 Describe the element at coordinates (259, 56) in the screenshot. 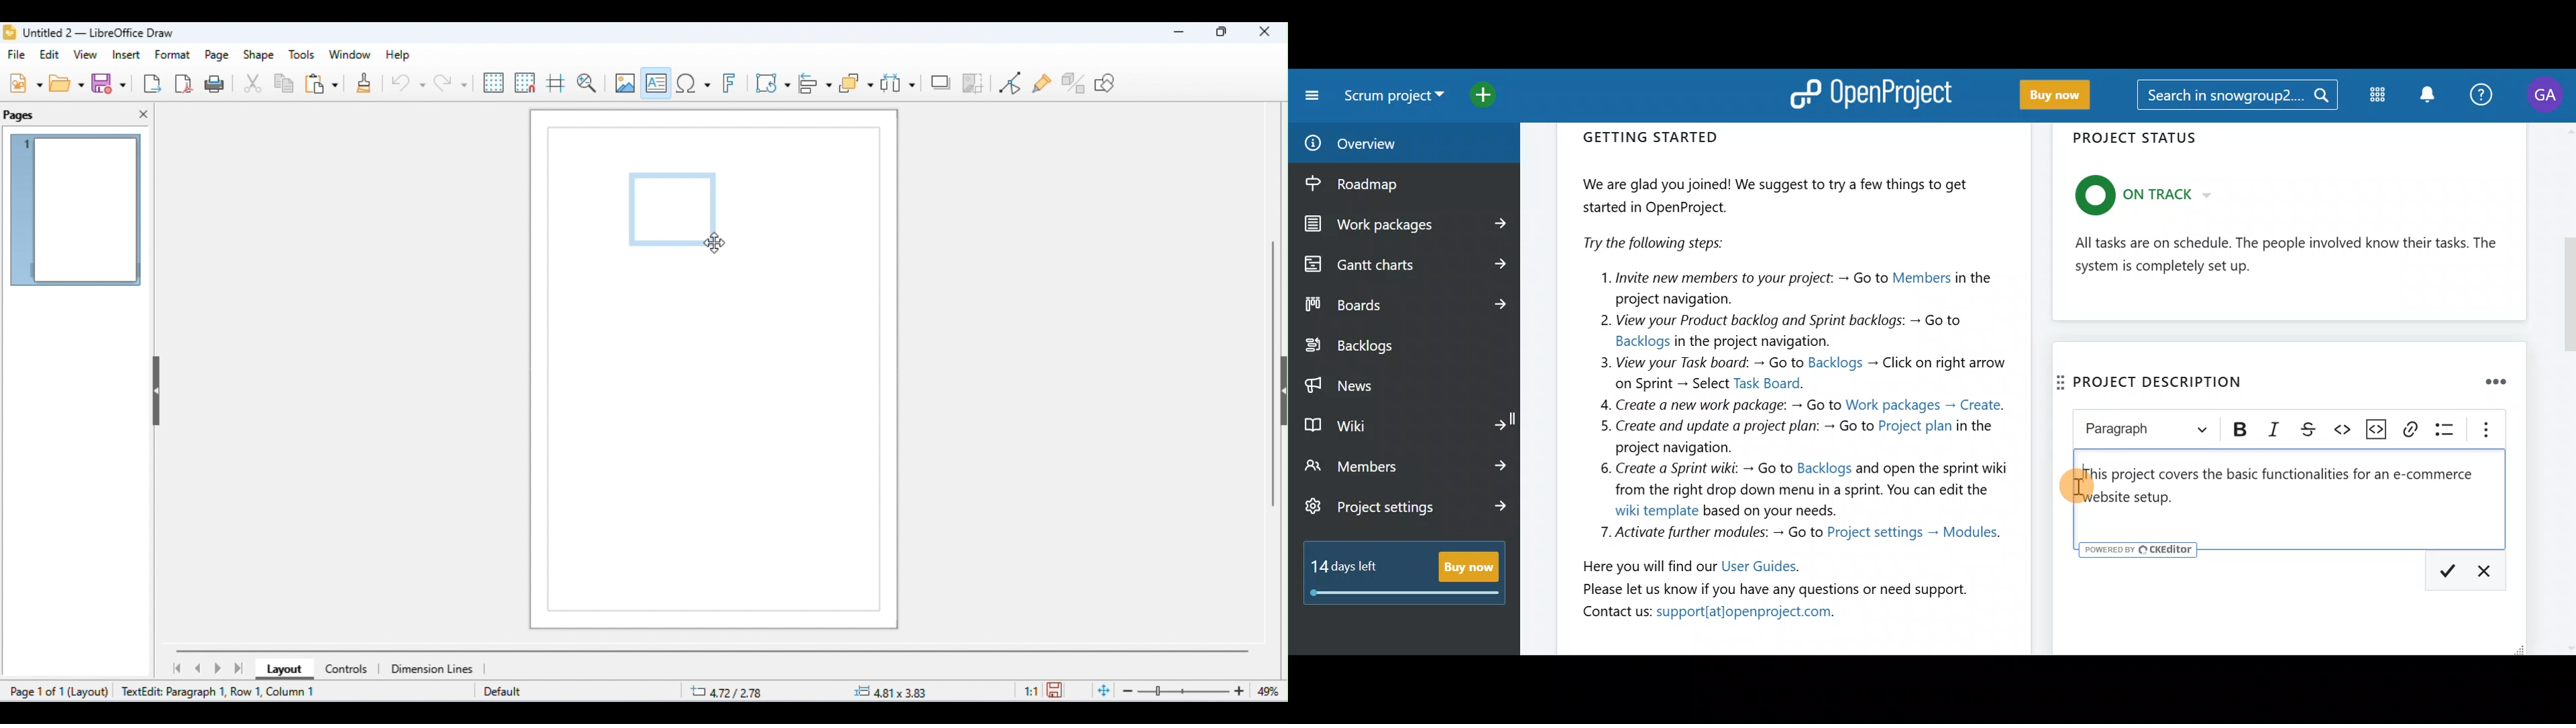

I see `shape` at that location.